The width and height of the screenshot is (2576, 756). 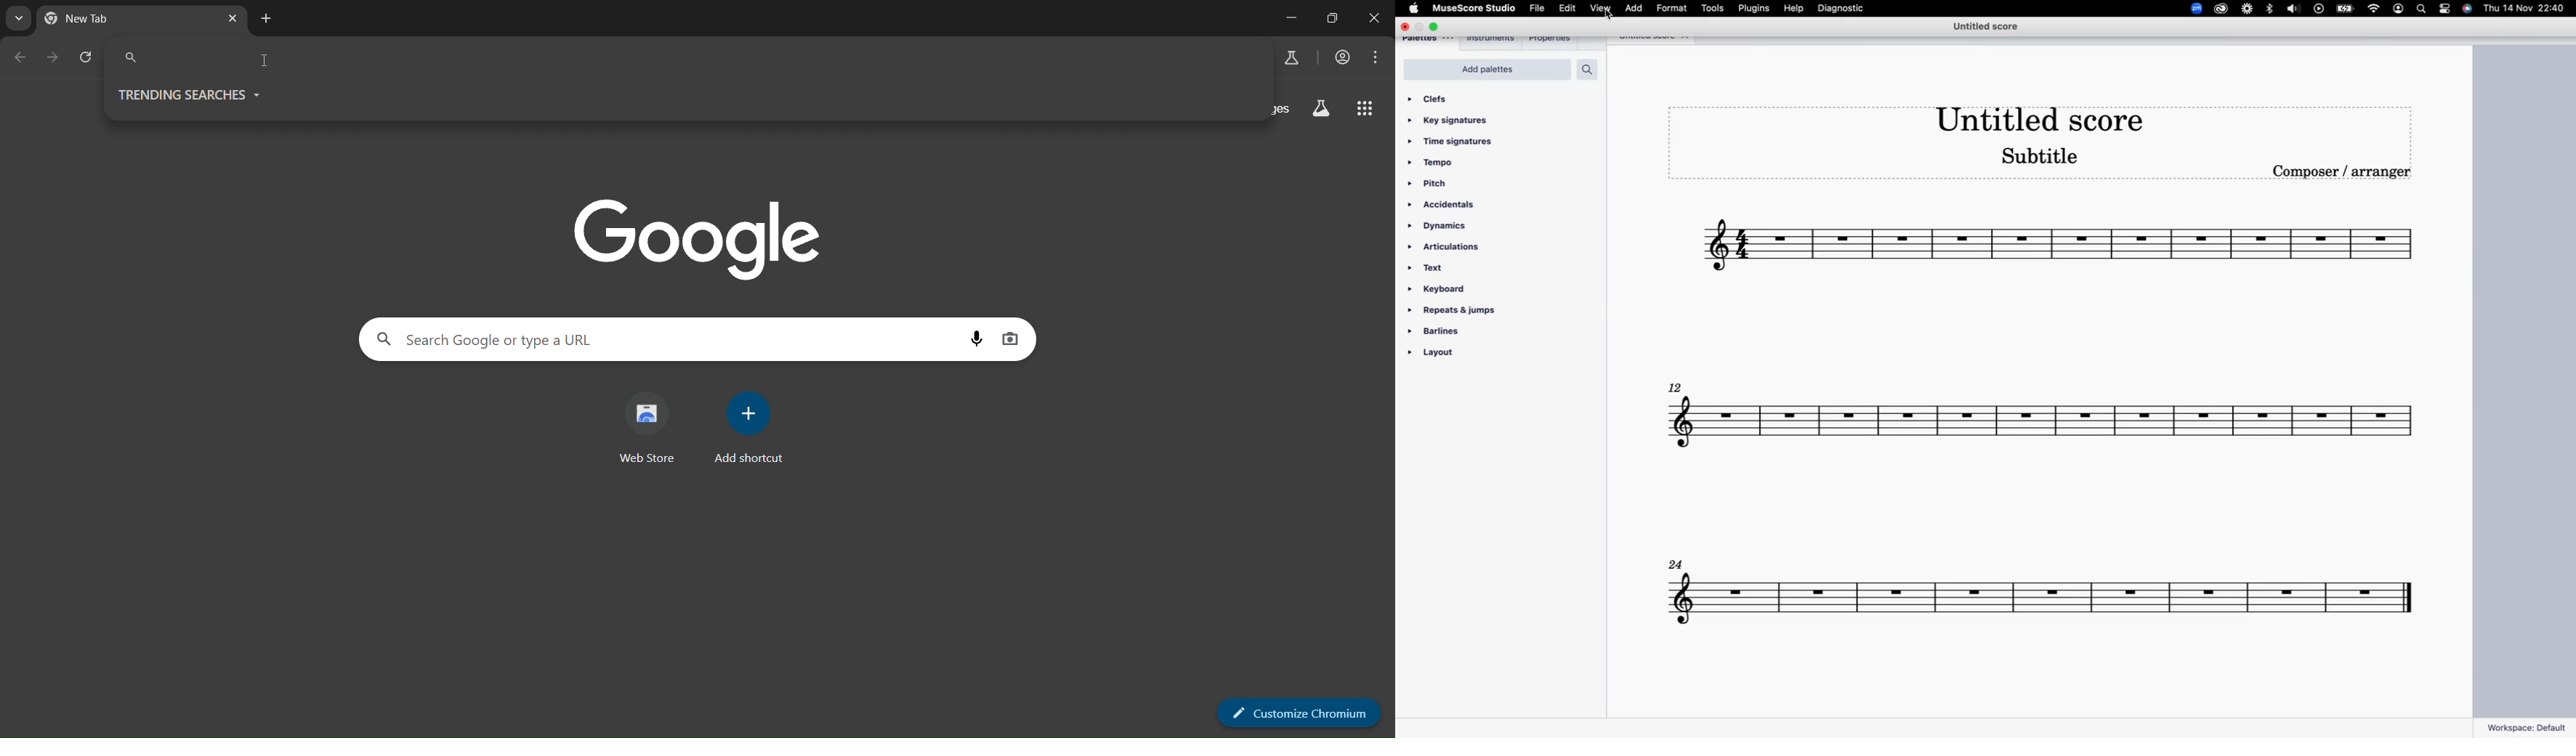 What do you see at coordinates (2041, 588) in the screenshot?
I see `score` at bounding box center [2041, 588].